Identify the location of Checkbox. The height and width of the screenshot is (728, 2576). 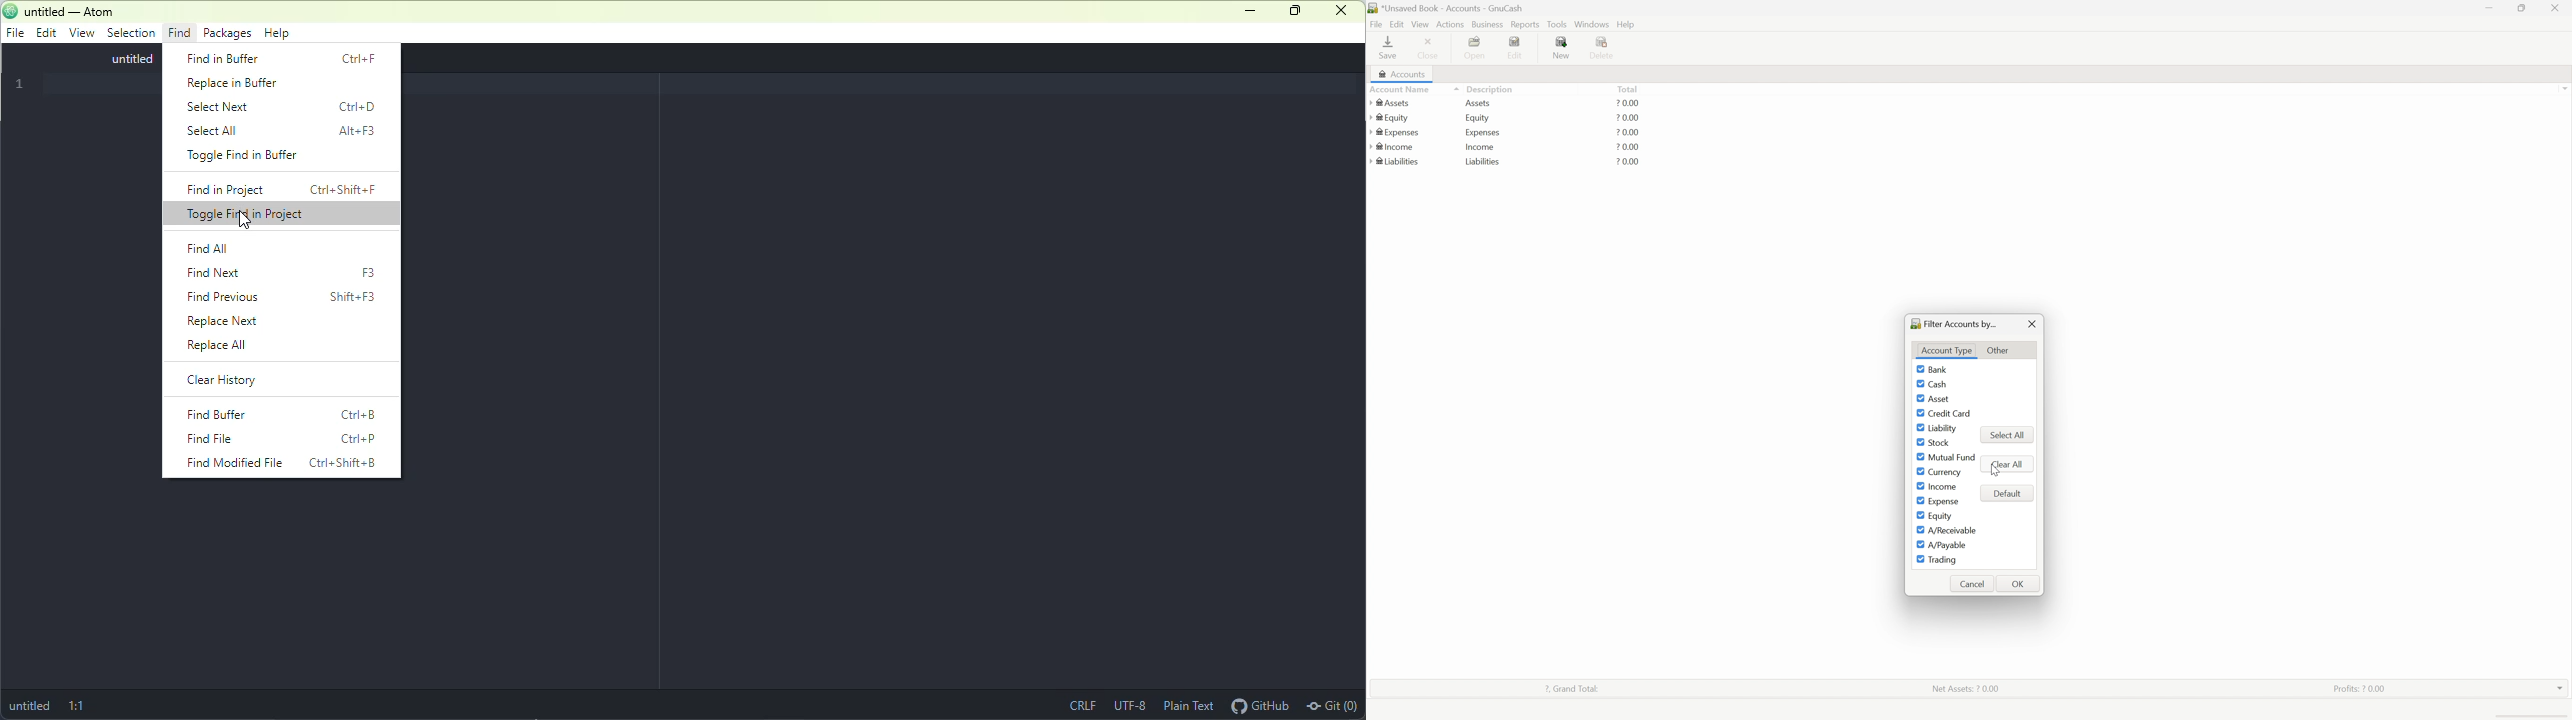
(1917, 544).